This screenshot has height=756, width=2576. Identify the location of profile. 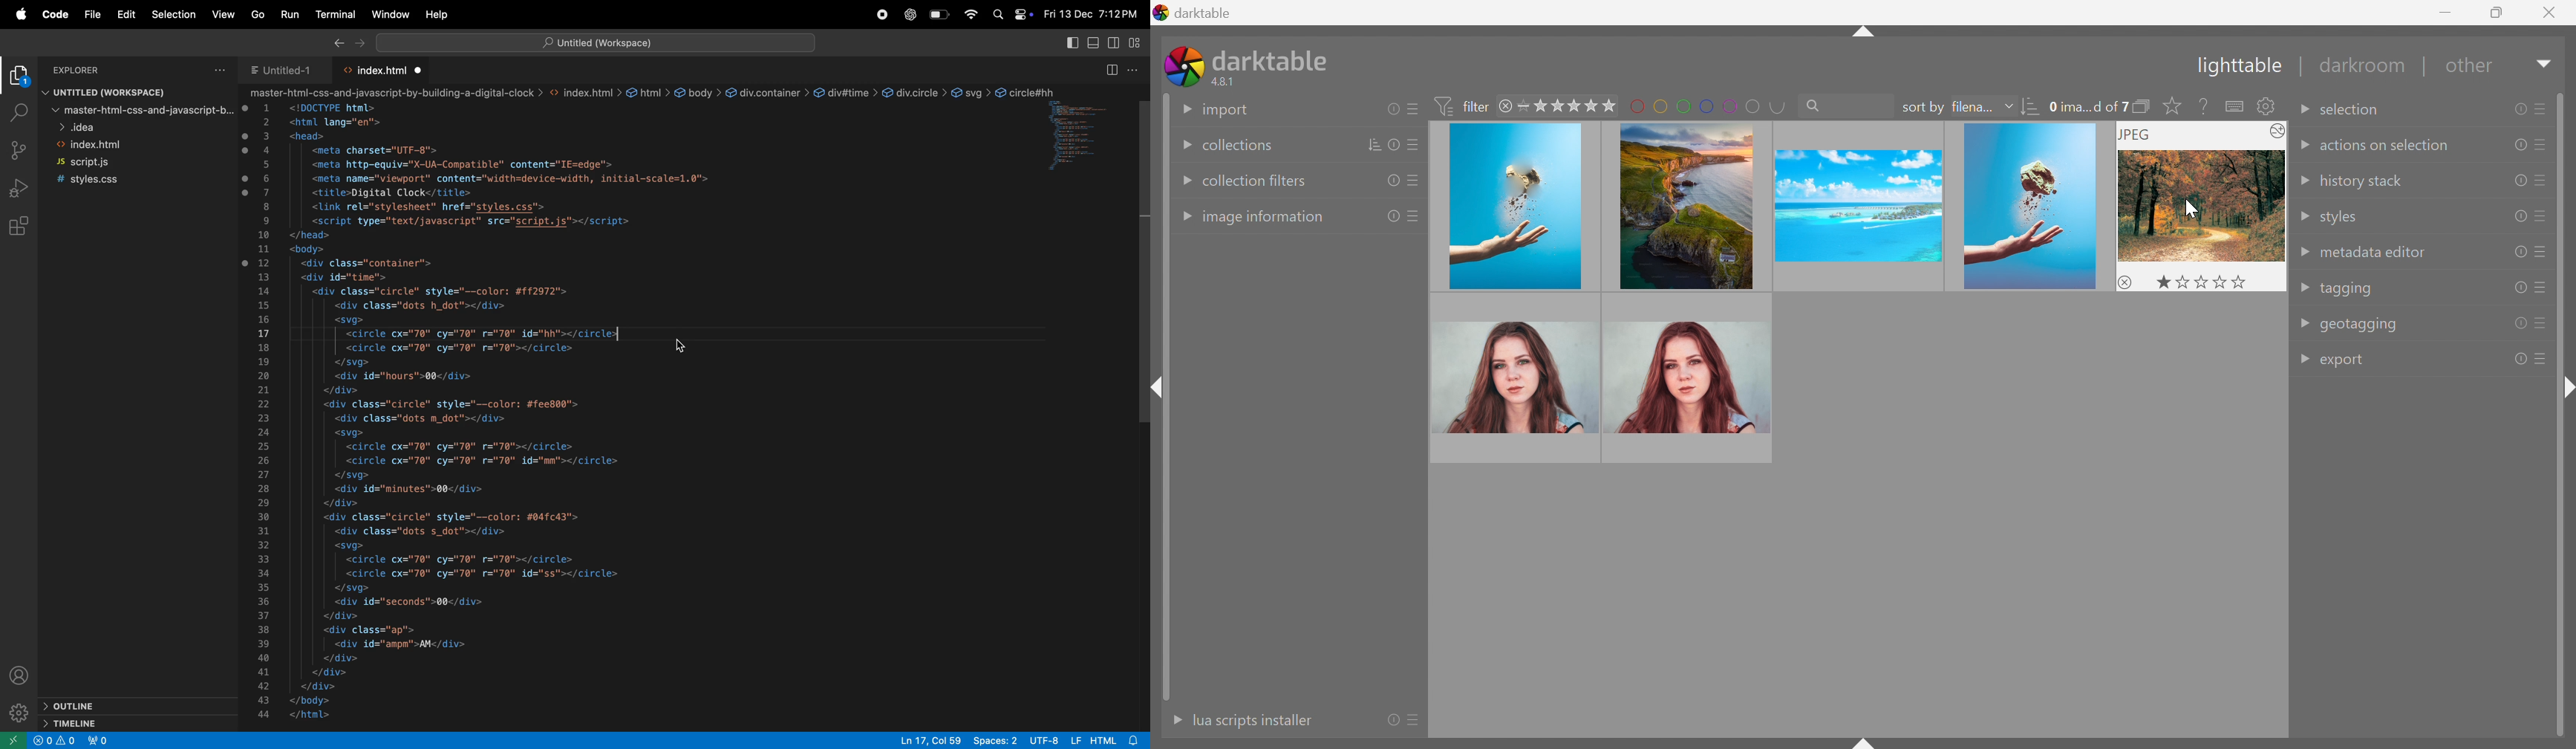
(23, 677).